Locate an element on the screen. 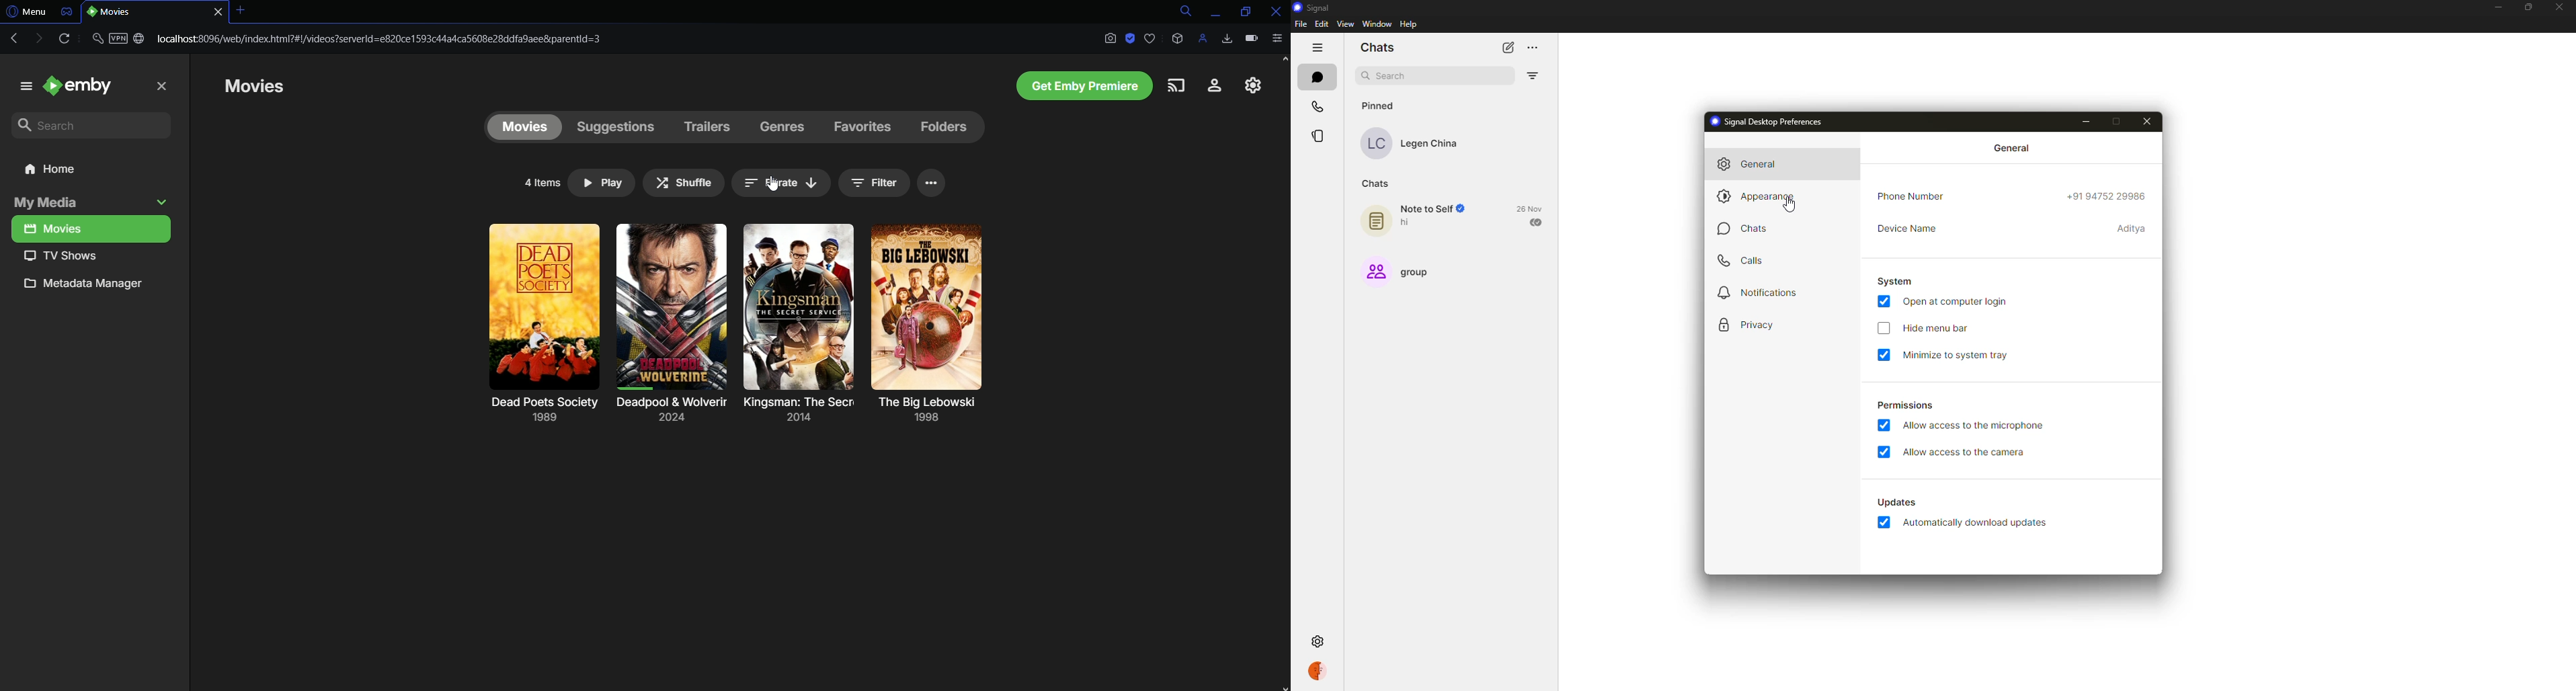 This screenshot has width=2576, height=700. allow access to camera is located at coordinates (1967, 453).